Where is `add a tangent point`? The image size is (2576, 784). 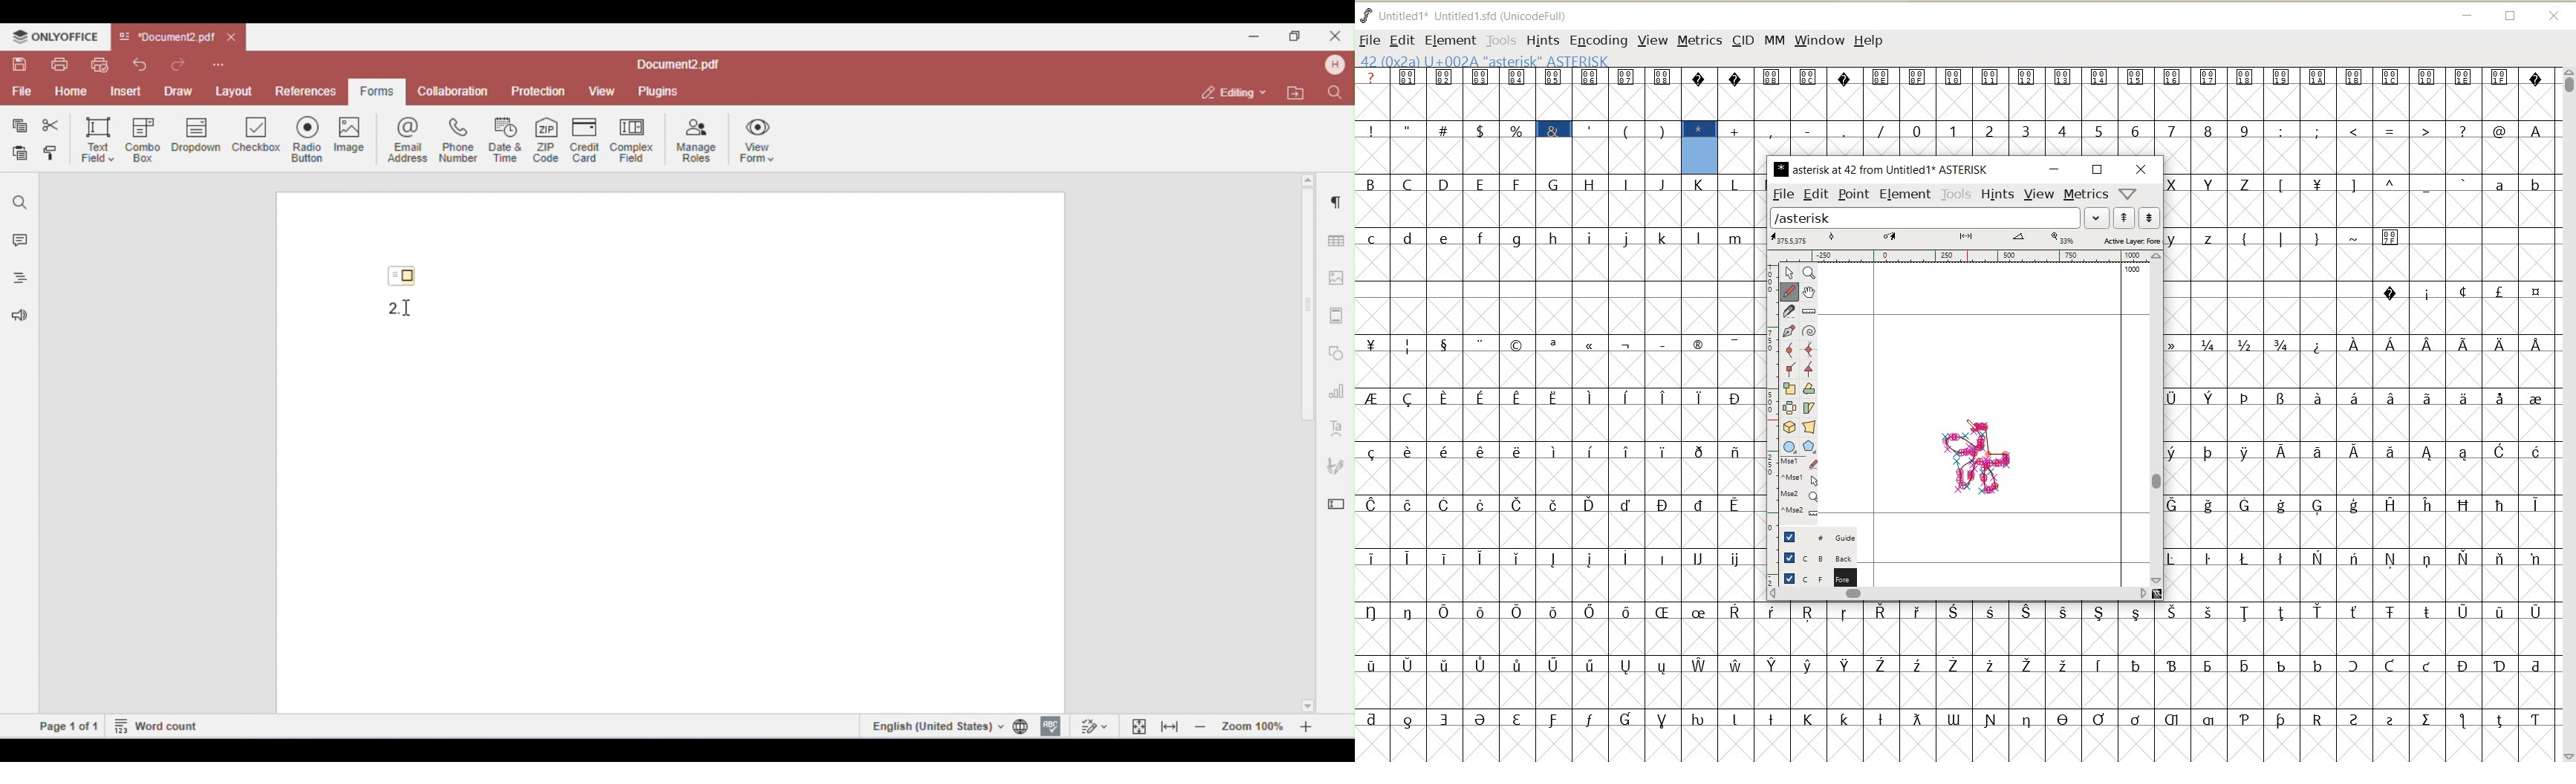
add a tangent point is located at coordinates (1809, 368).